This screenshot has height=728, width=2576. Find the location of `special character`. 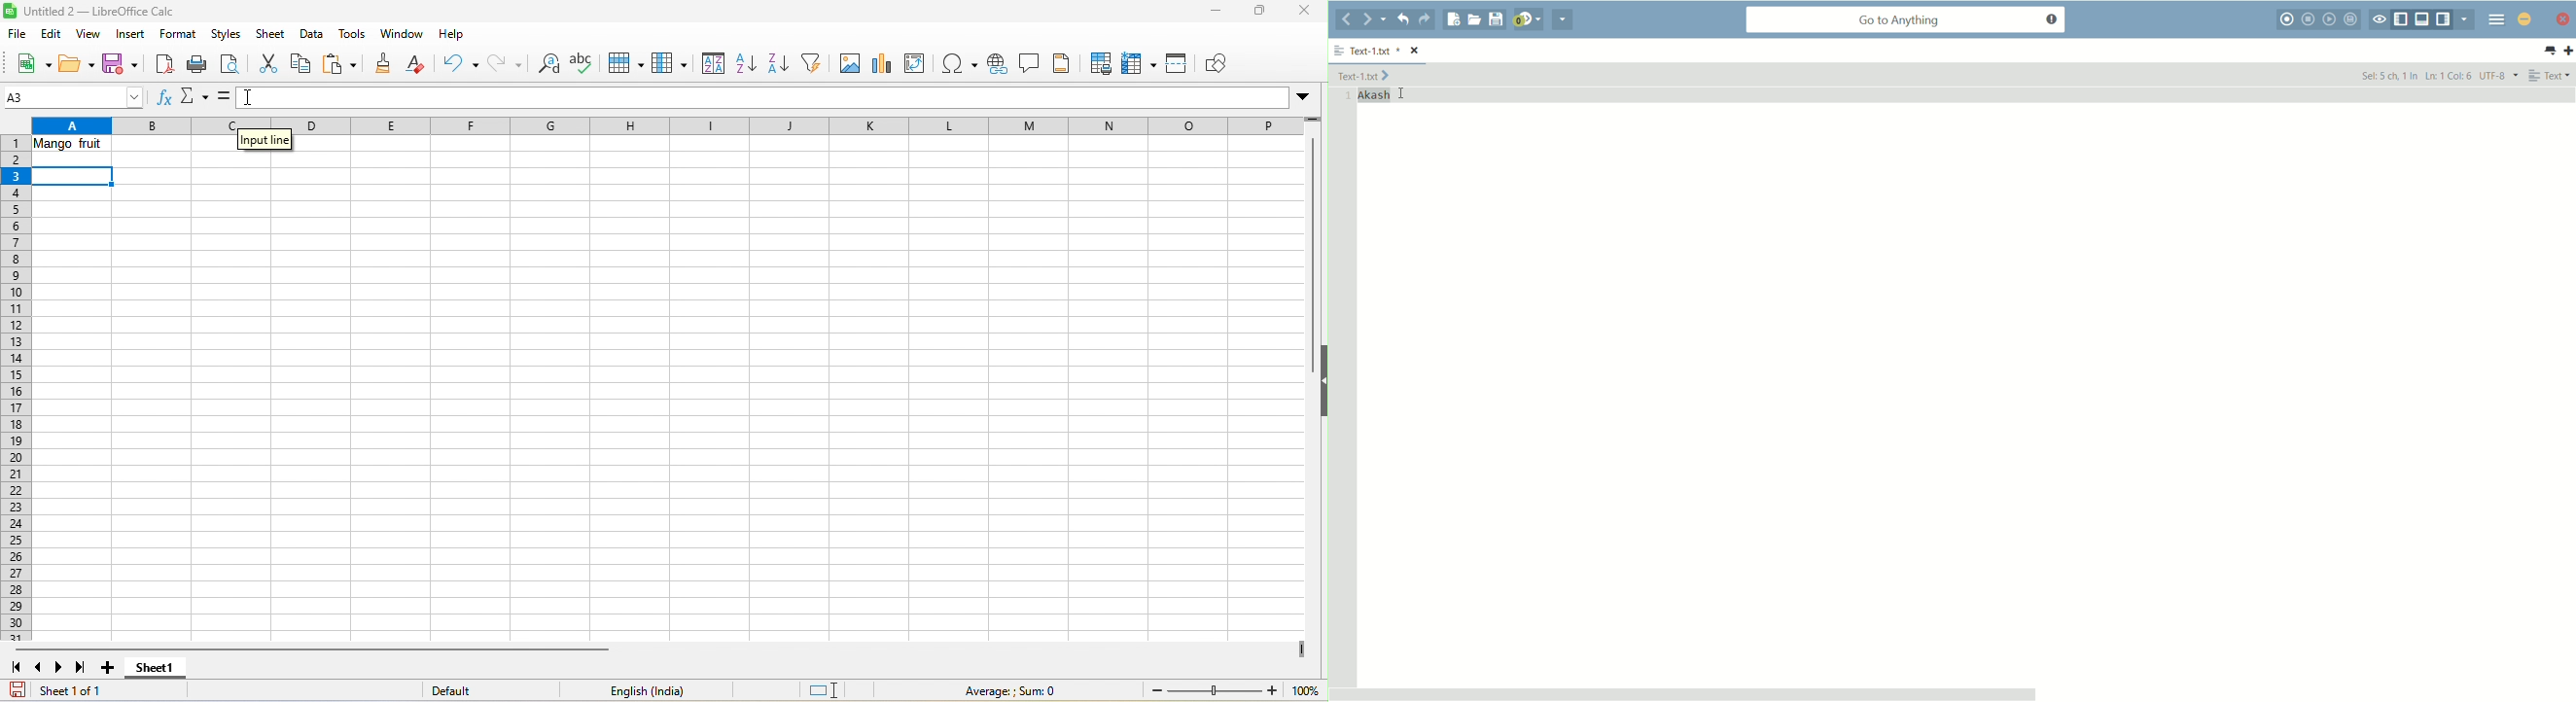

special character is located at coordinates (963, 64).